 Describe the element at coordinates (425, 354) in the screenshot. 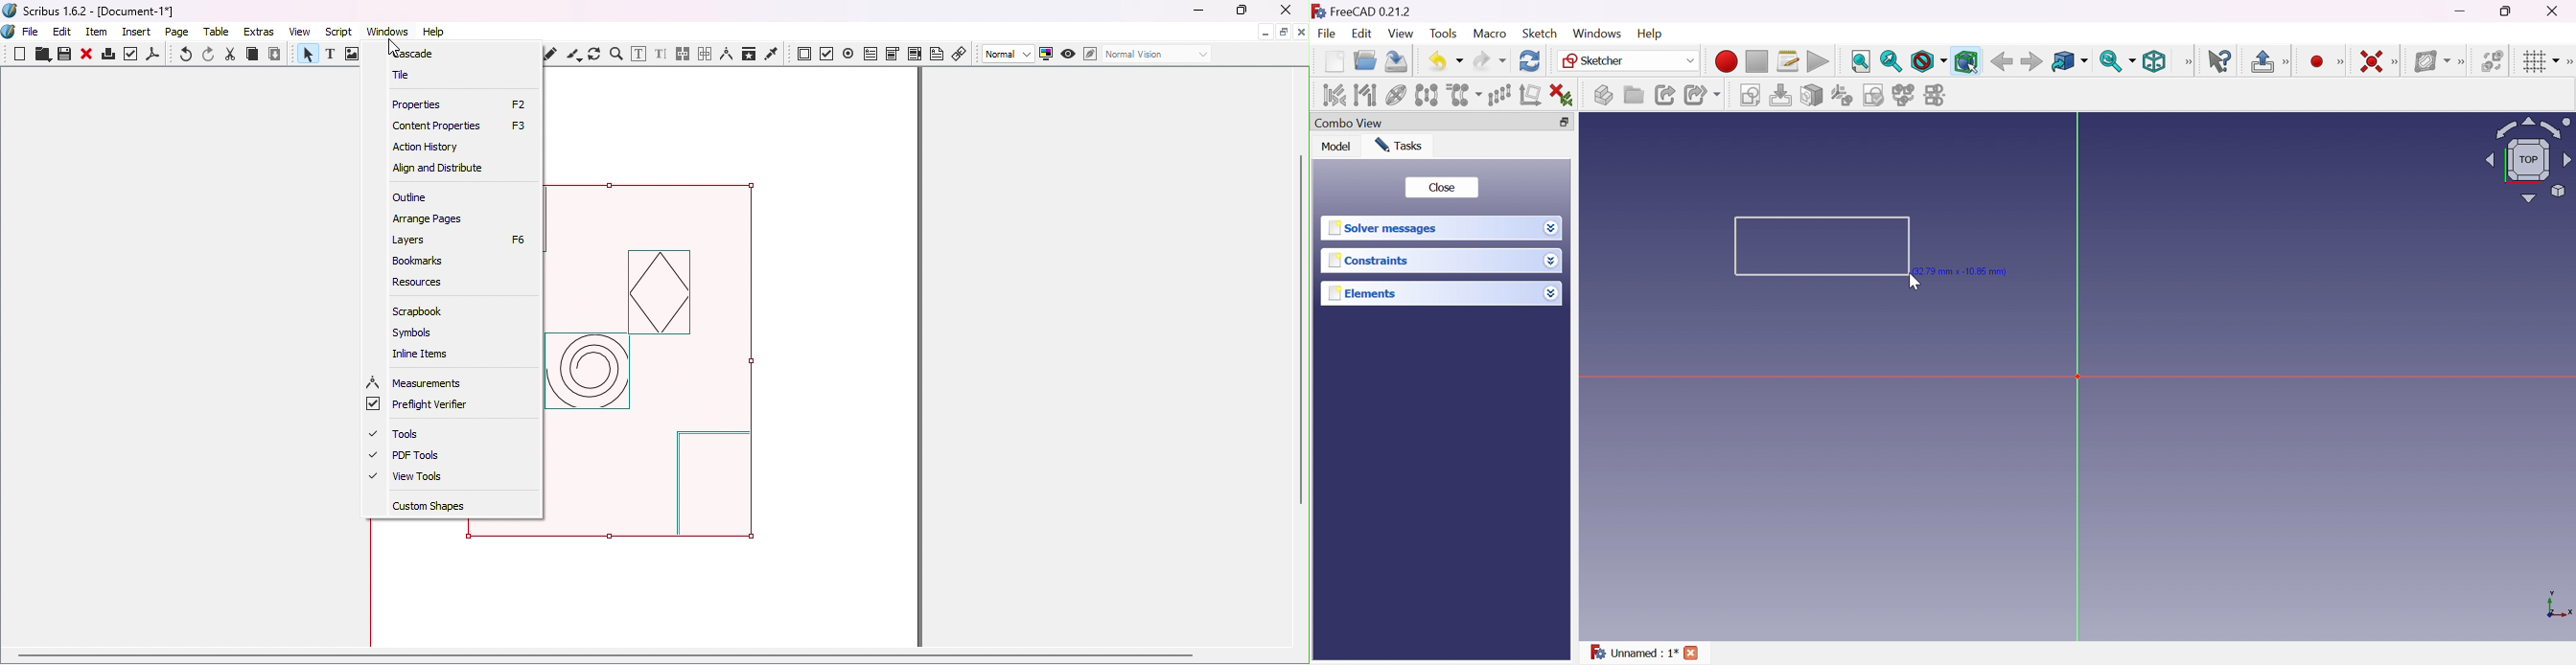

I see `Inline Items` at that location.